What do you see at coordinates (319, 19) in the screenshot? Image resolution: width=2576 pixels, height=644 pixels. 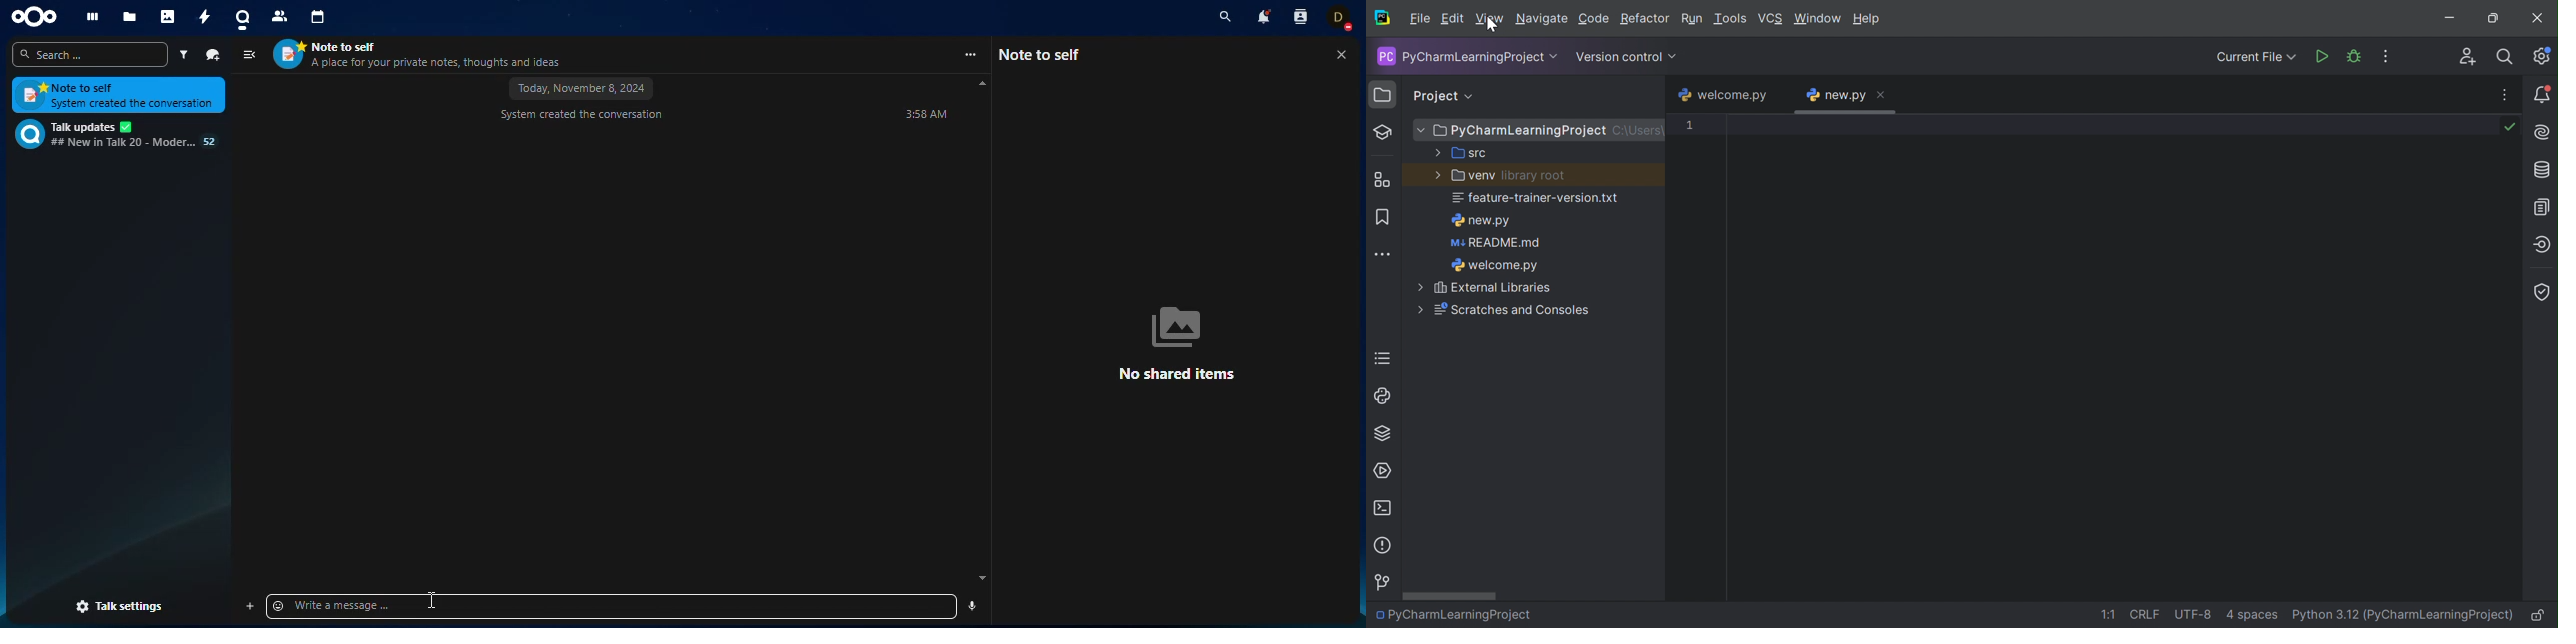 I see `calendar` at bounding box center [319, 19].